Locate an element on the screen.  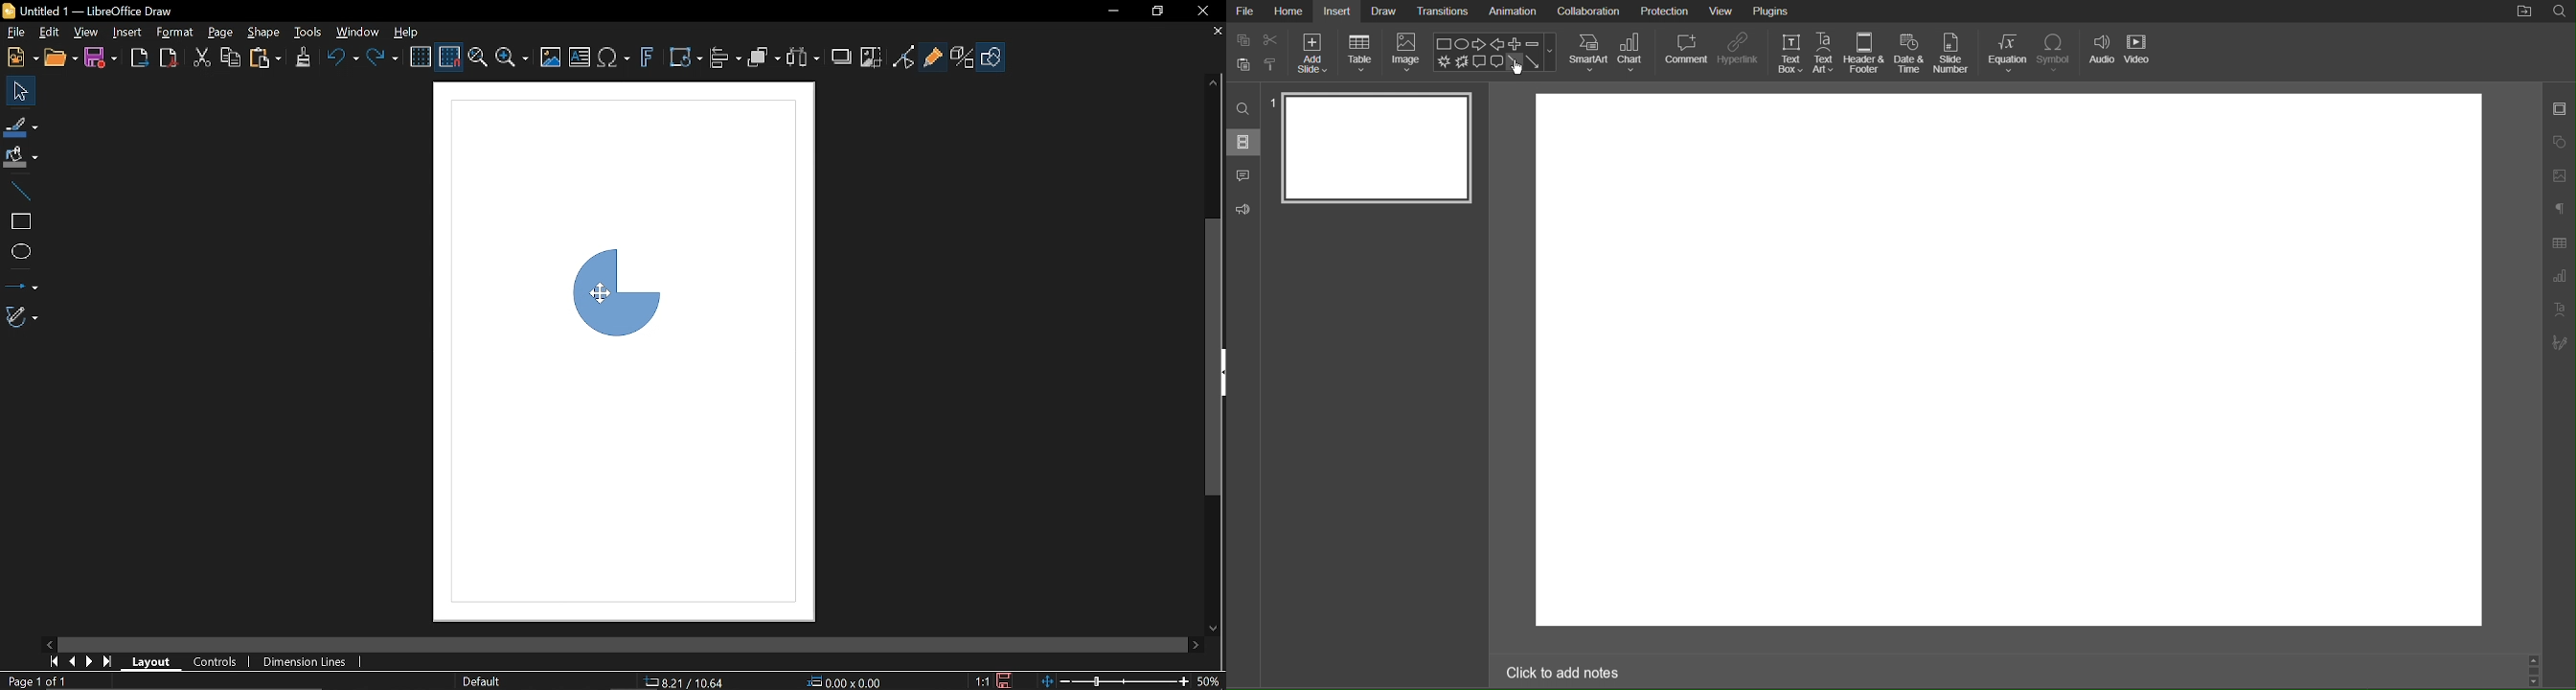
Fill line is located at coordinates (21, 125).